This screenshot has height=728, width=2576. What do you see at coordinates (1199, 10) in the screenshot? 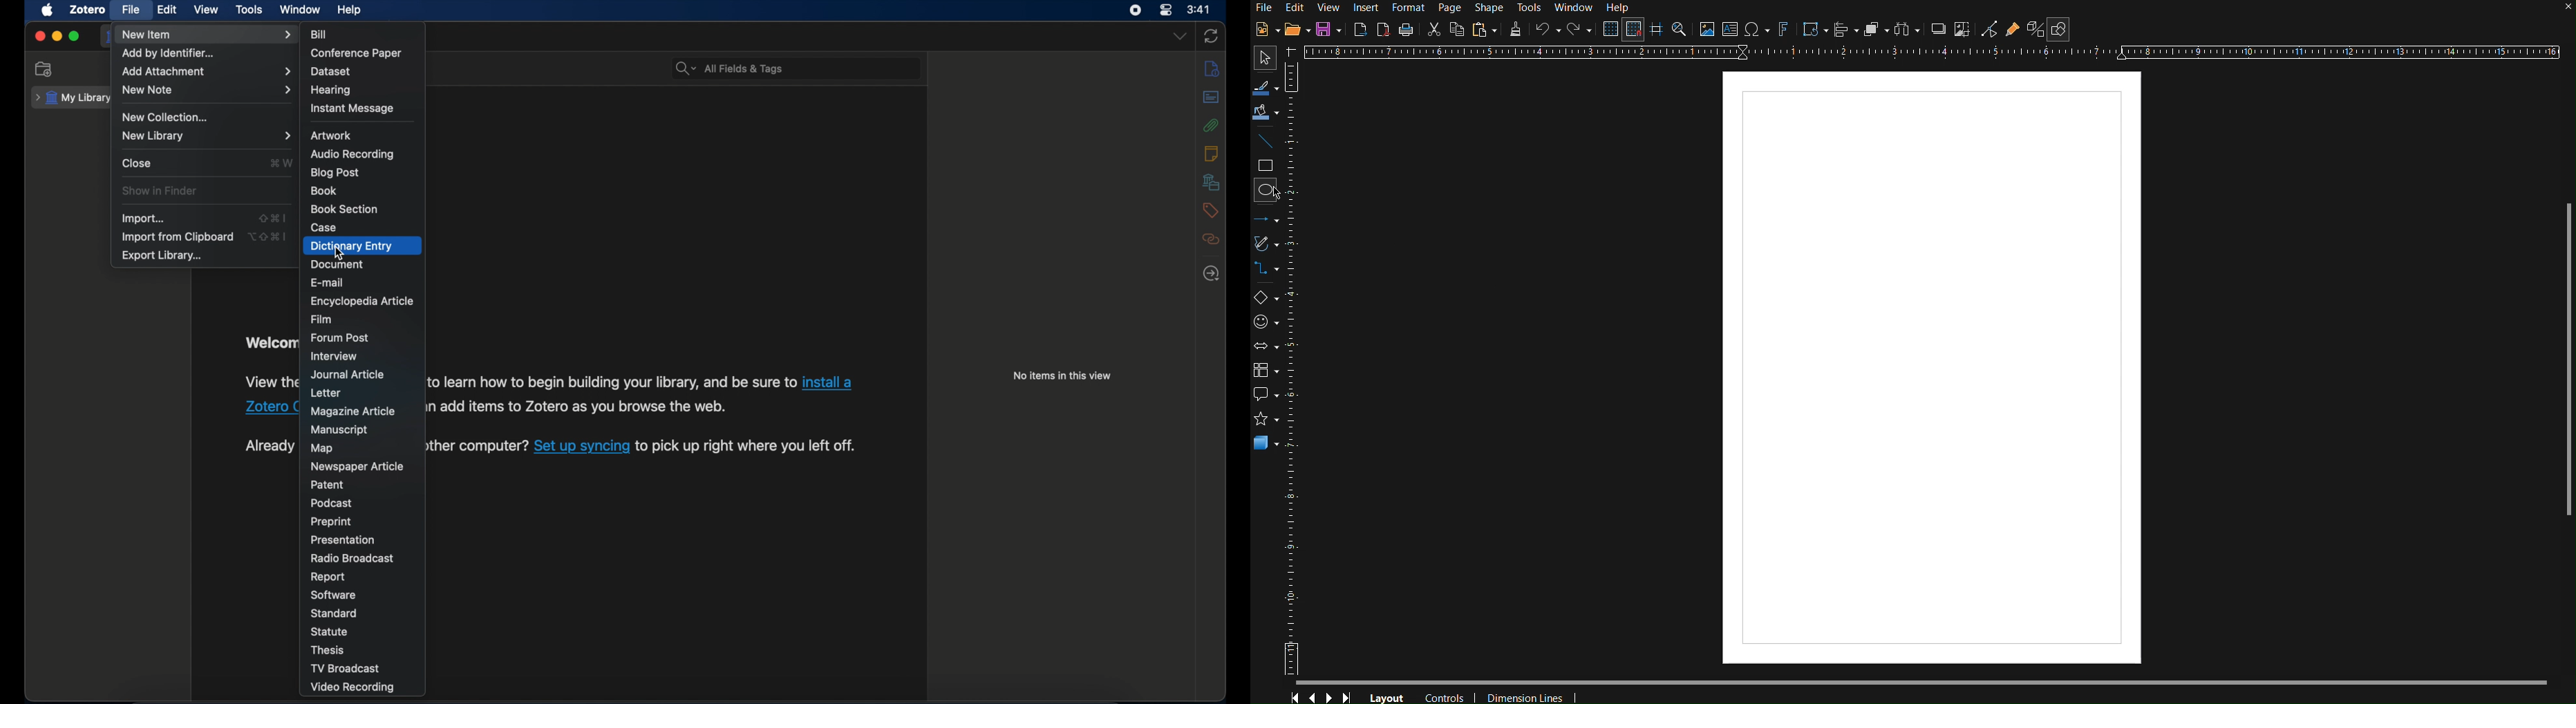
I see `3.41` at bounding box center [1199, 10].